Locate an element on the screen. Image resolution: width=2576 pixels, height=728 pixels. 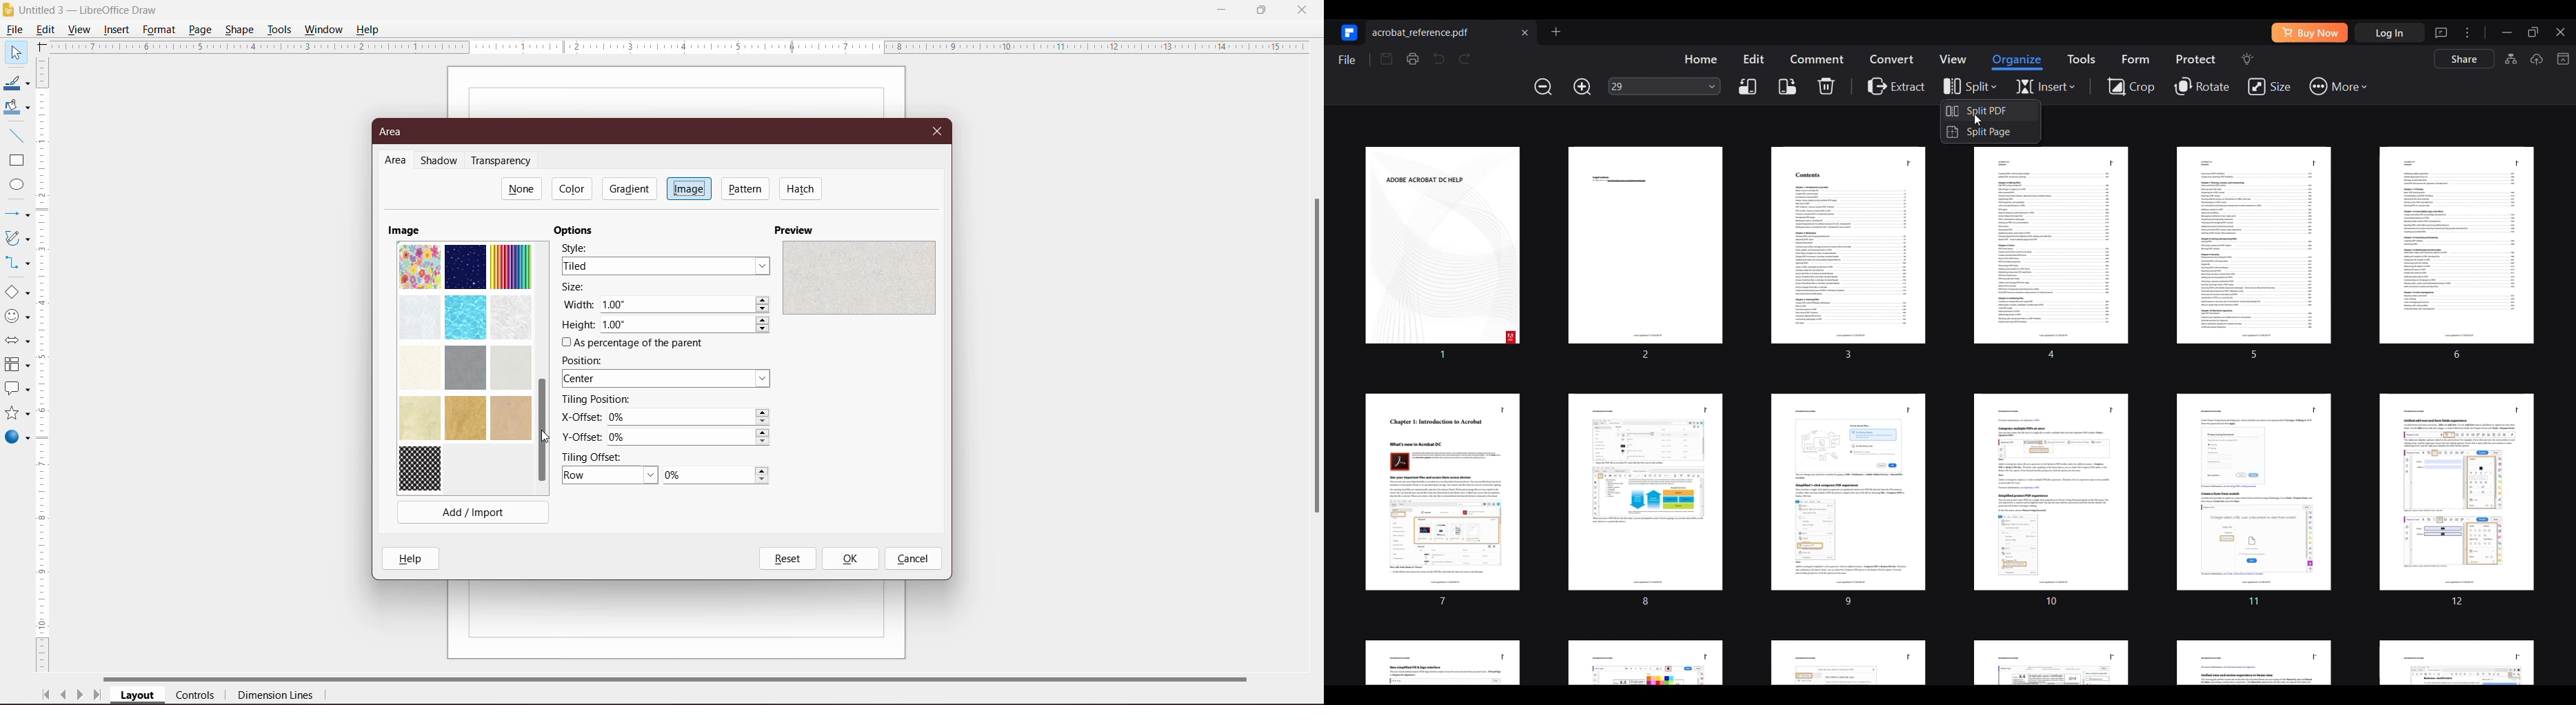
Select the position is located at coordinates (668, 379).